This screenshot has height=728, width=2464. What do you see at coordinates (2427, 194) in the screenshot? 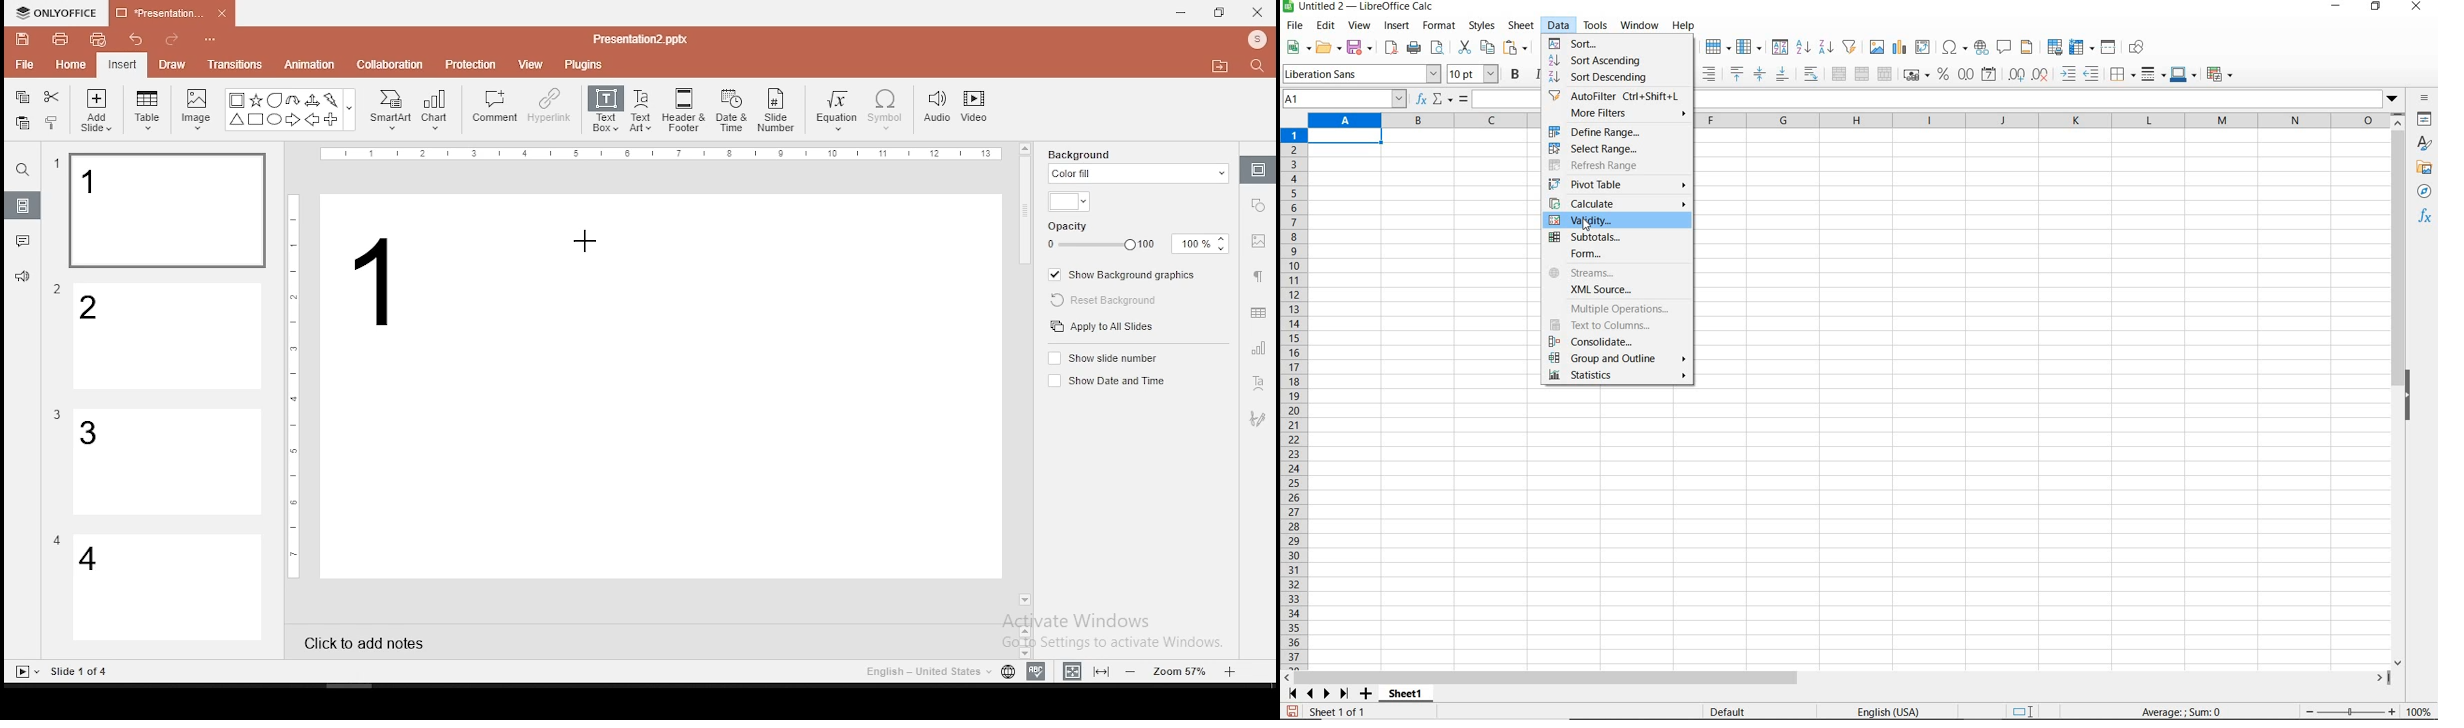
I see `navigator` at bounding box center [2427, 194].